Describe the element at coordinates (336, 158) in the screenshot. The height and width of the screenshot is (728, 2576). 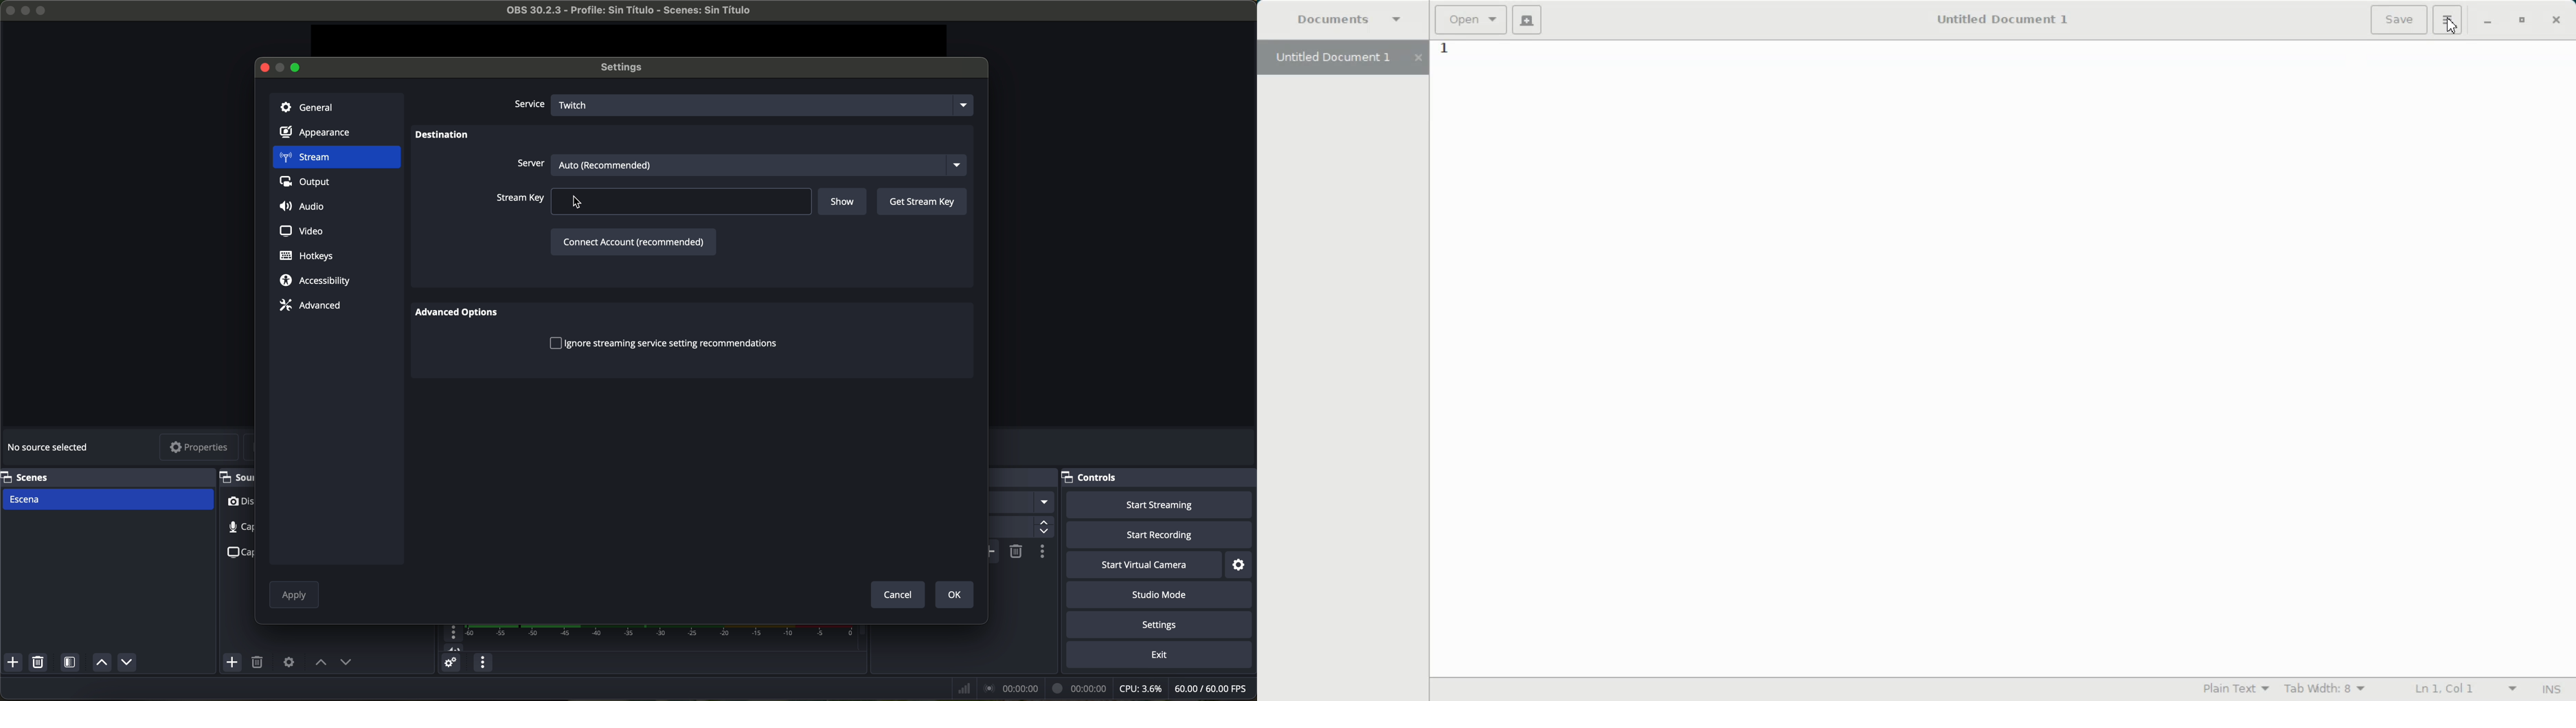
I see `strean` at that location.